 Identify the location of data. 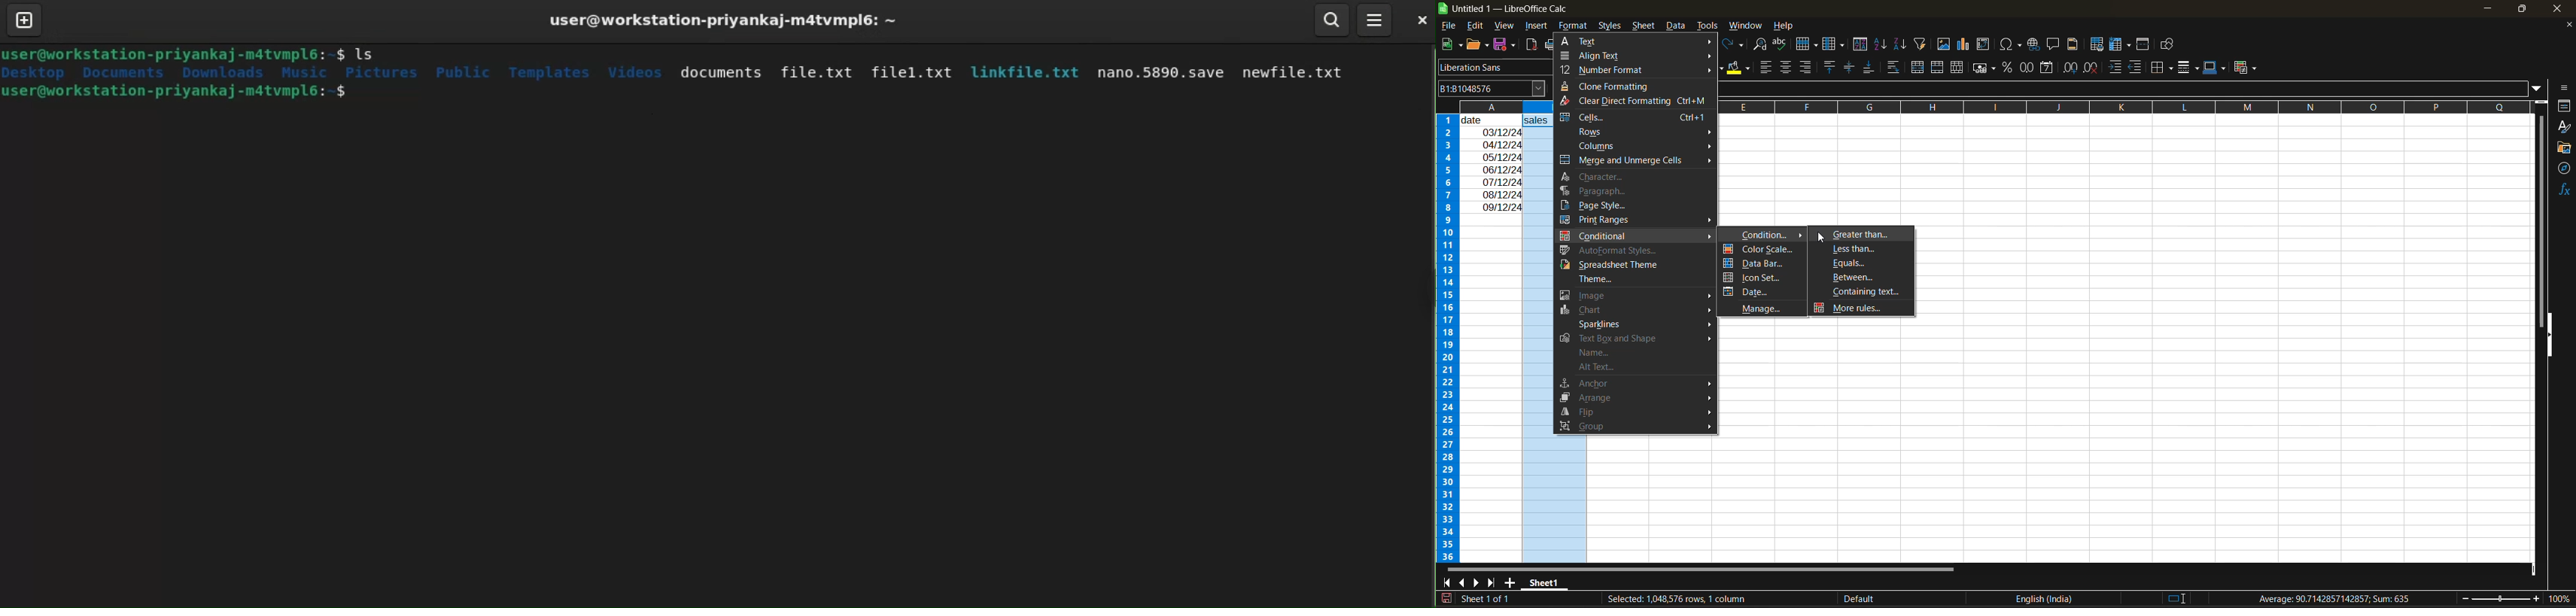
(1675, 26).